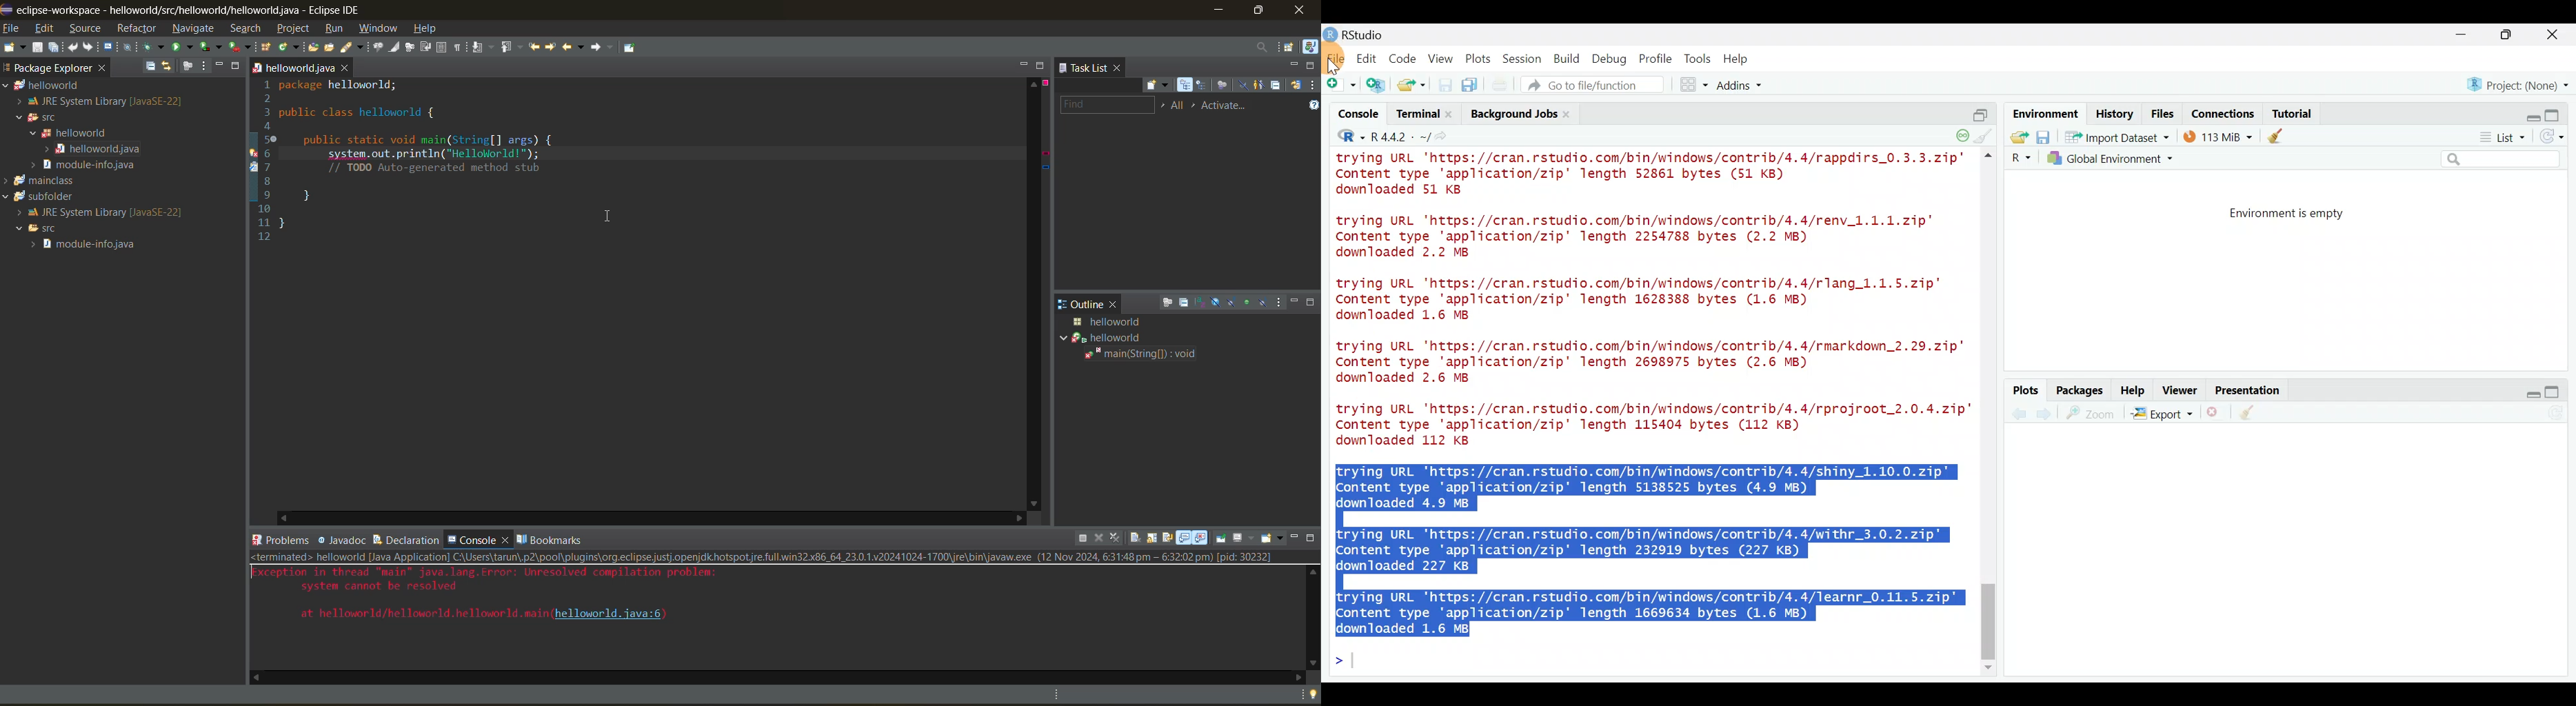  I want to click on main(string[]:void, so click(1160, 355).